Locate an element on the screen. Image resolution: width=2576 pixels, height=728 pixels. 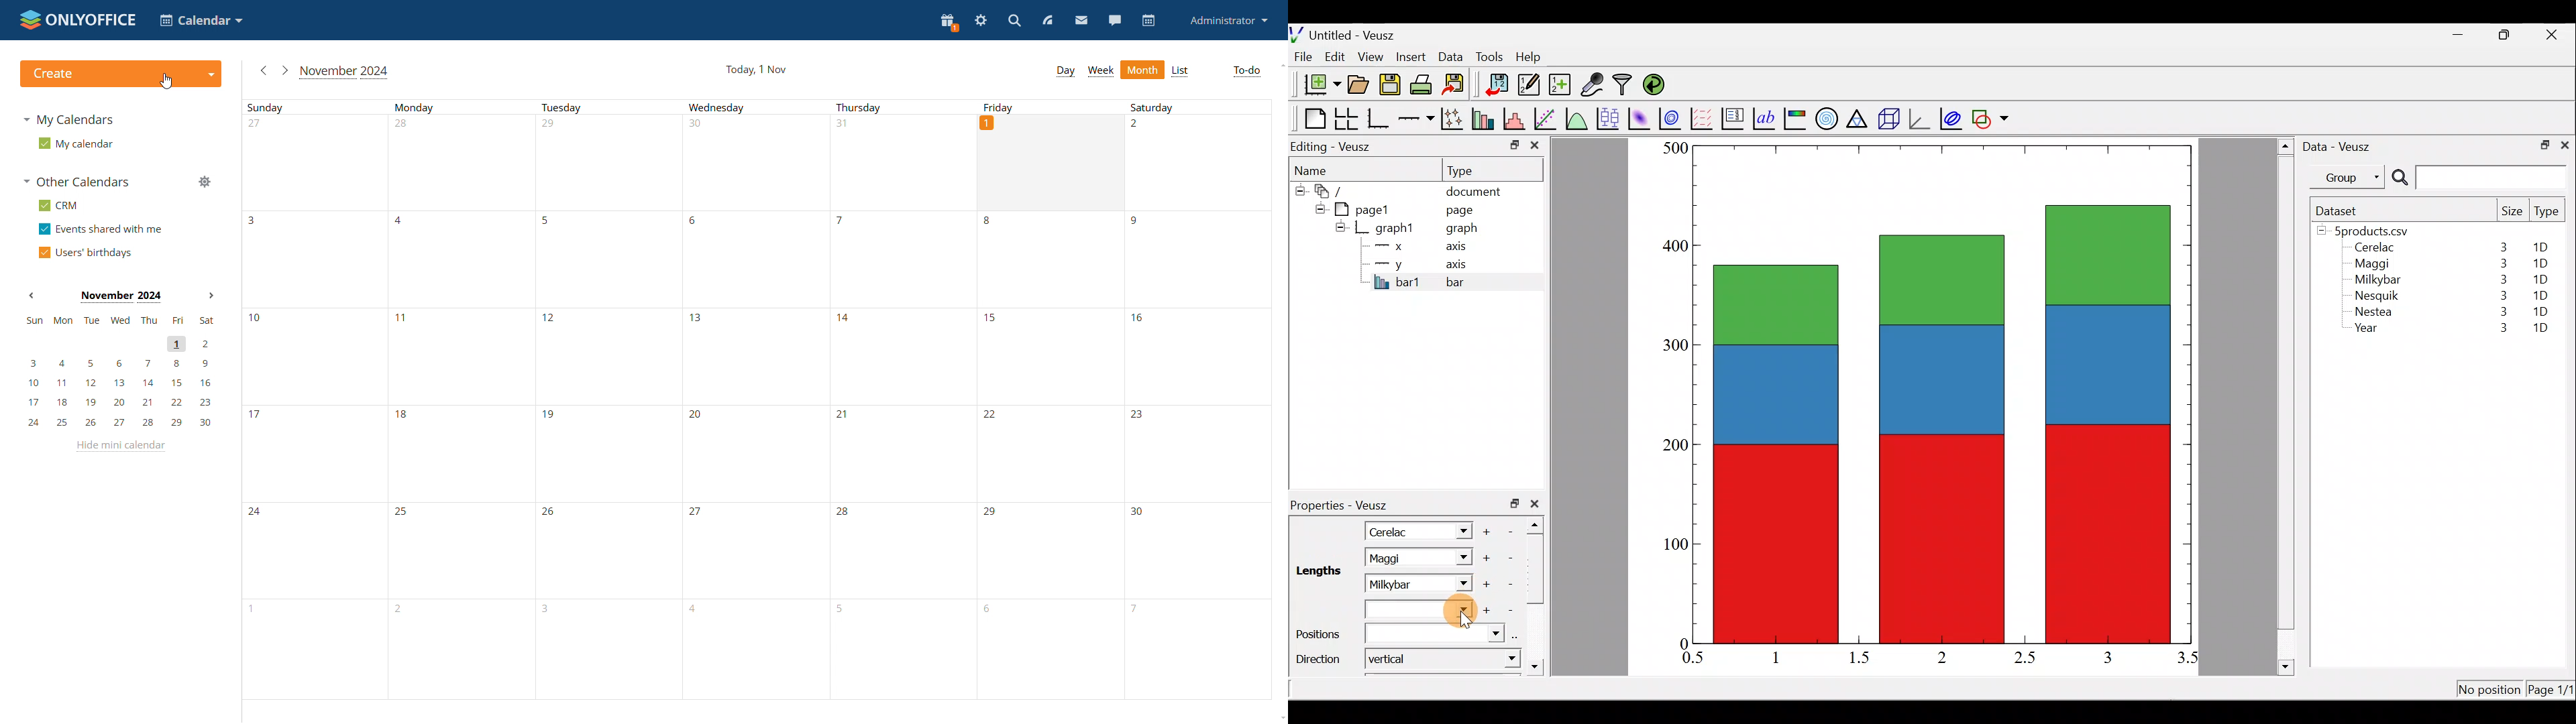
No position is located at coordinates (2490, 690).